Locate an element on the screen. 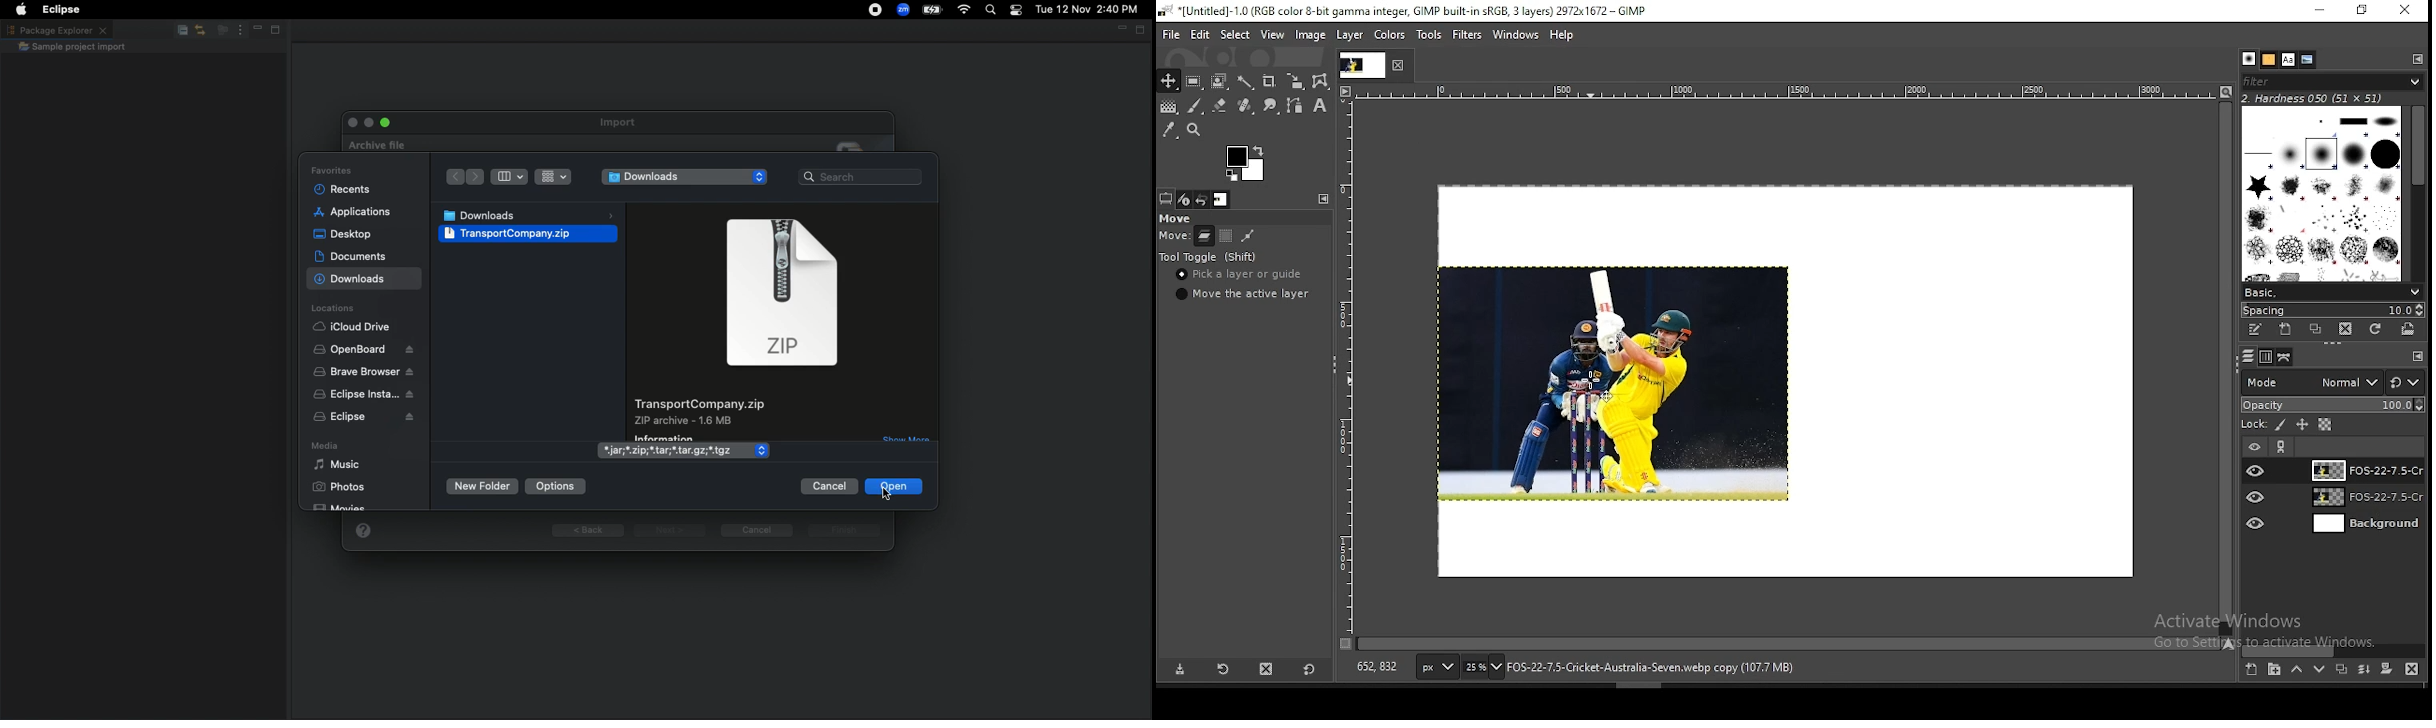  move tool is located at coordinates (1168, 81).